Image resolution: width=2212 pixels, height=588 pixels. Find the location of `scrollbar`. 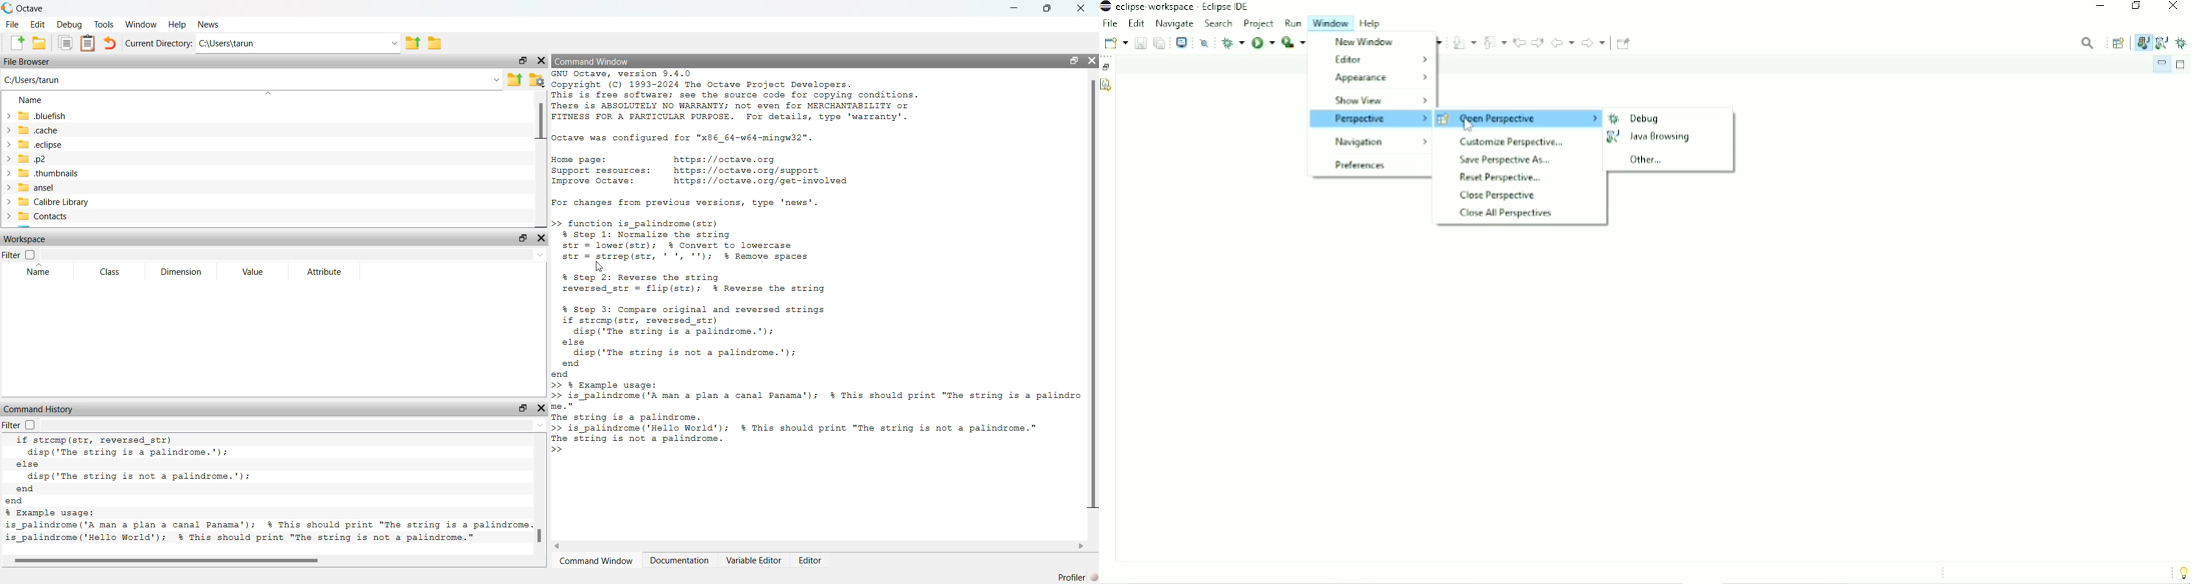

scrollbar is located at coordinates (163, 559).